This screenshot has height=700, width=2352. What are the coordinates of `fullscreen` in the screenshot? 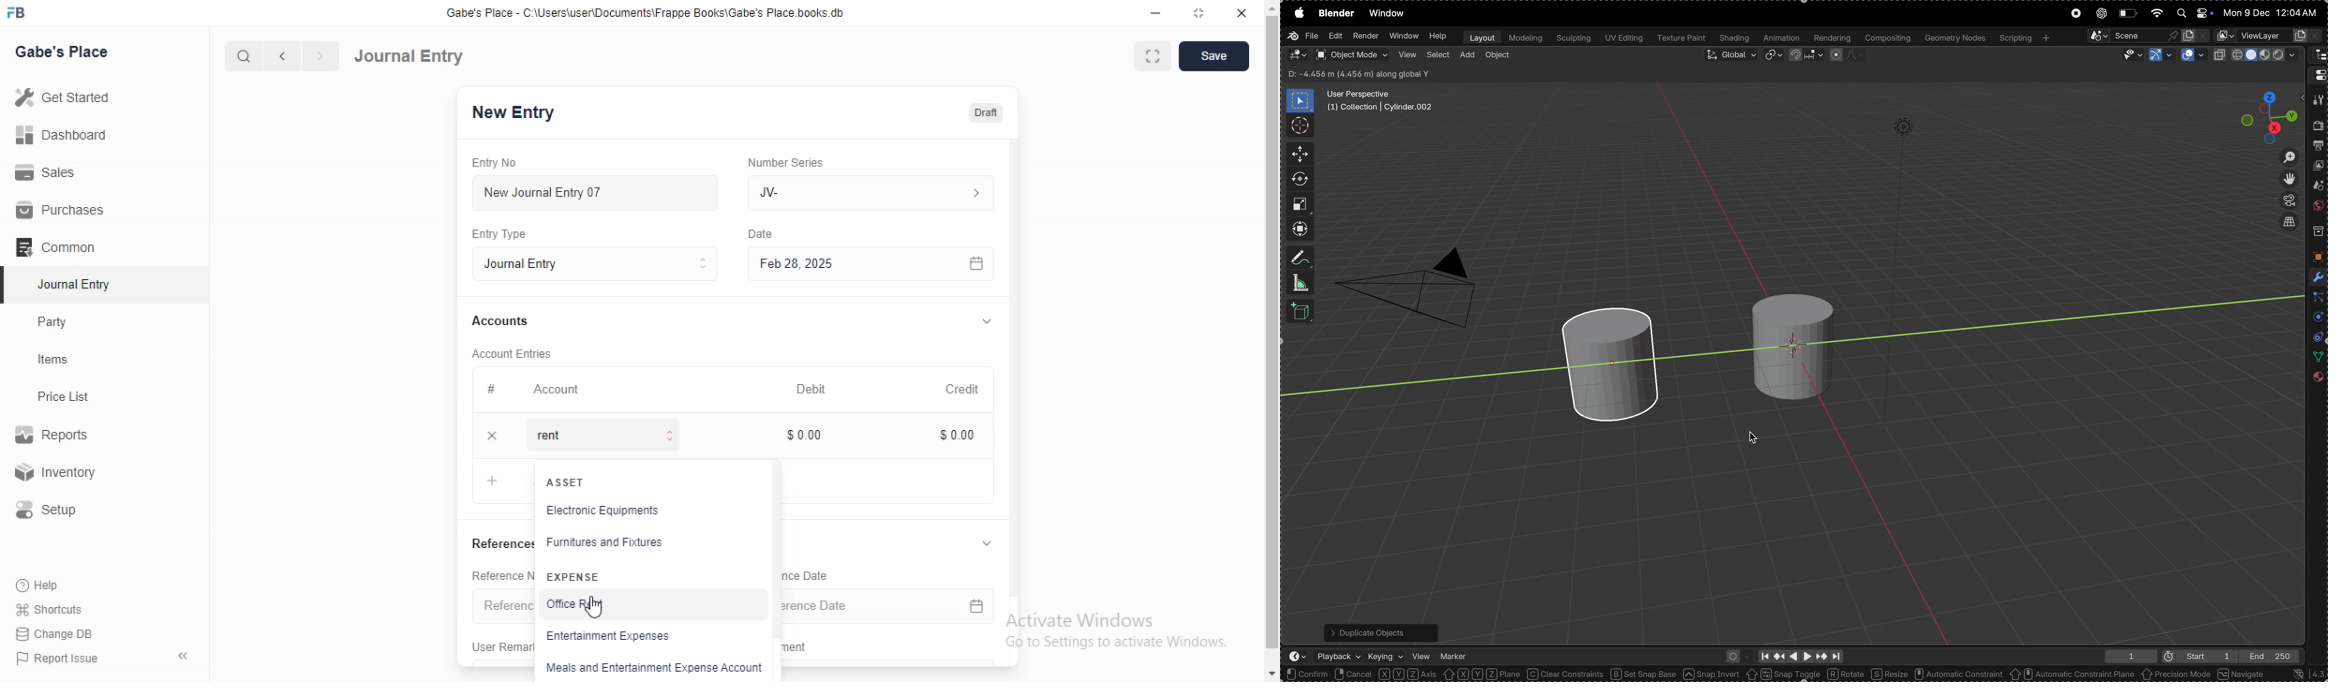 It's located at (1151, 58).